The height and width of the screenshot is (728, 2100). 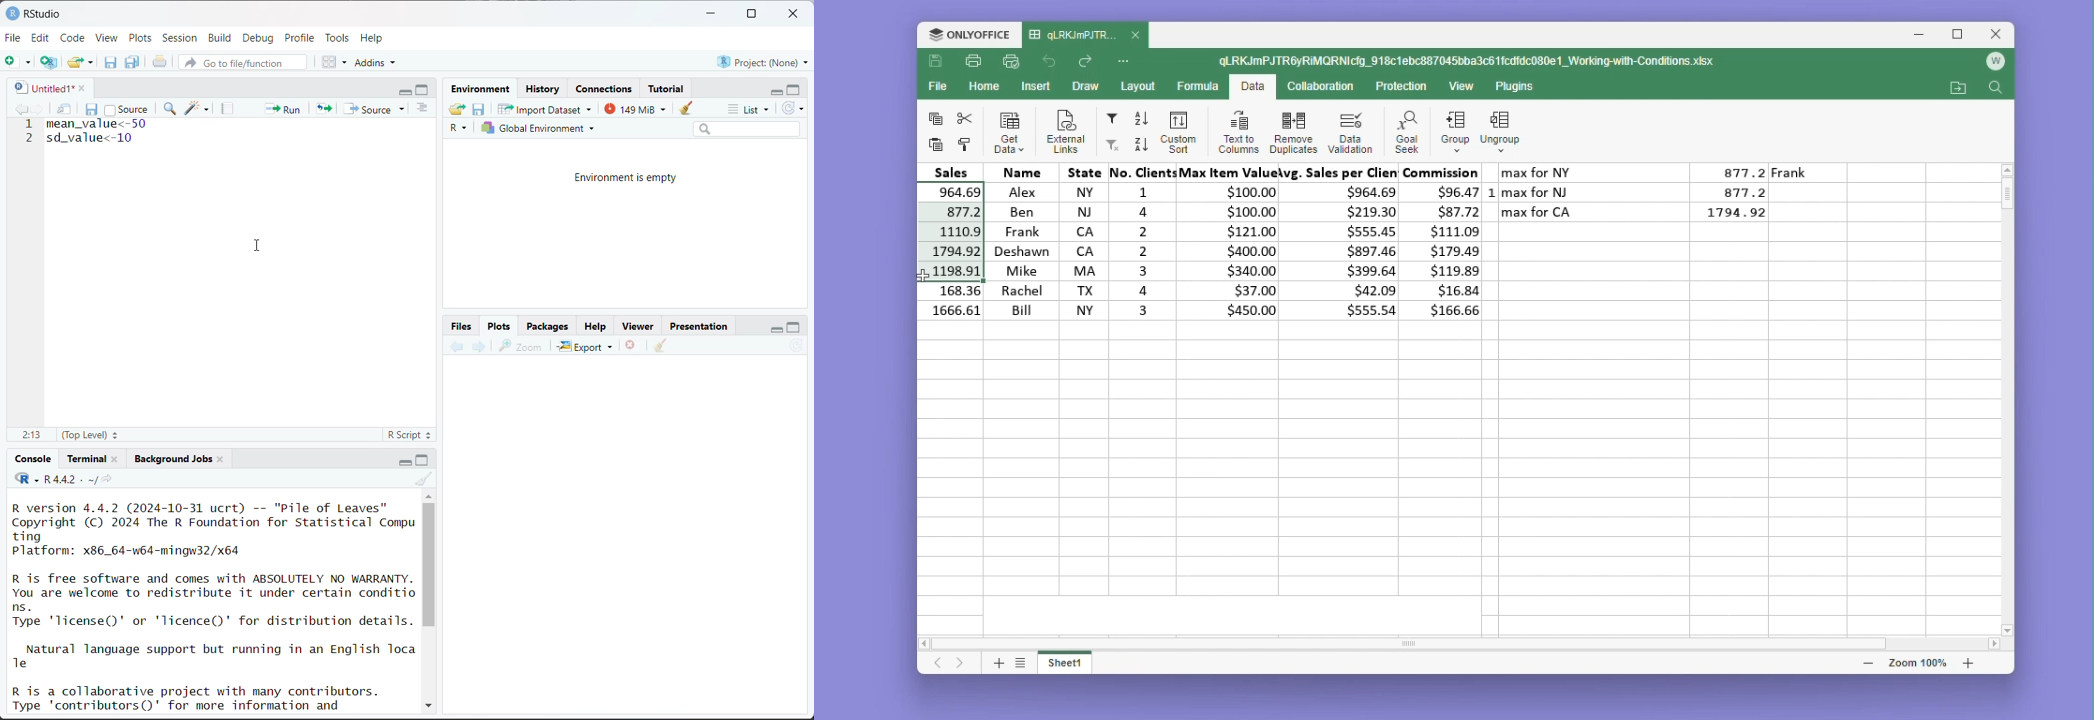 What do you see at coordinates (410, 437) in the screenshot?
I see `R script` at bounding box center [410, 437].